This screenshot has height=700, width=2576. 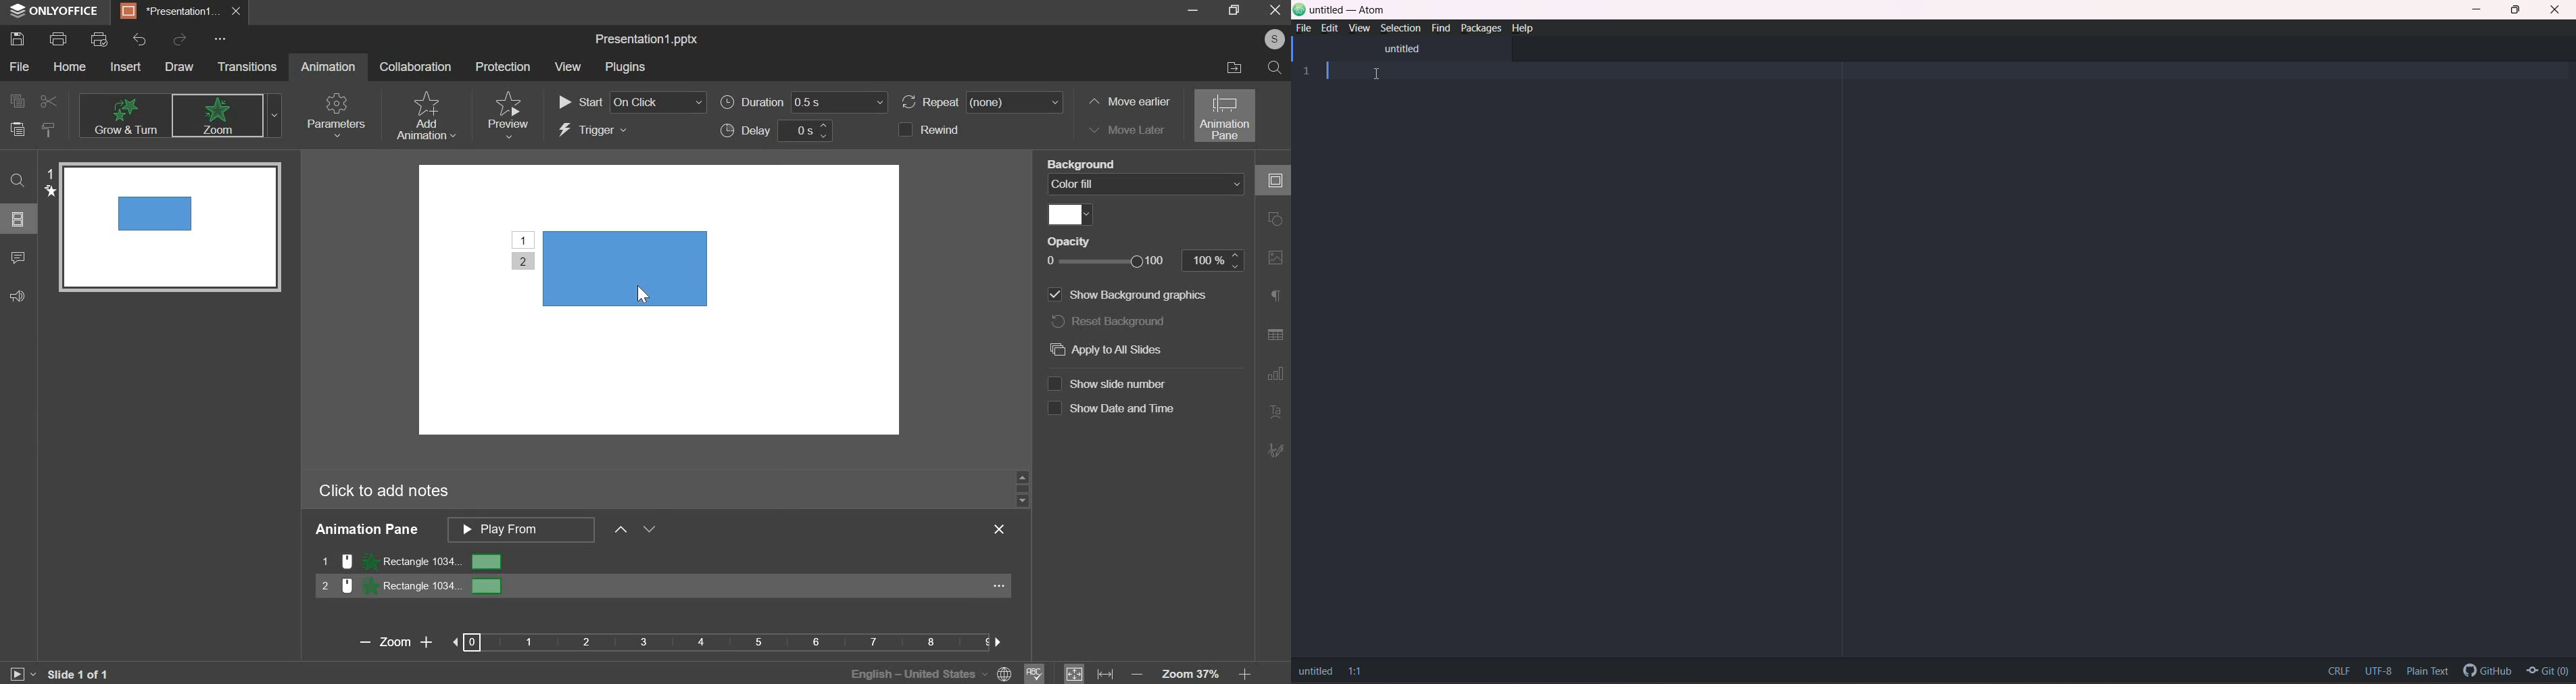 I want to click on Apply to All Slides, so click(x=1111, y=353).